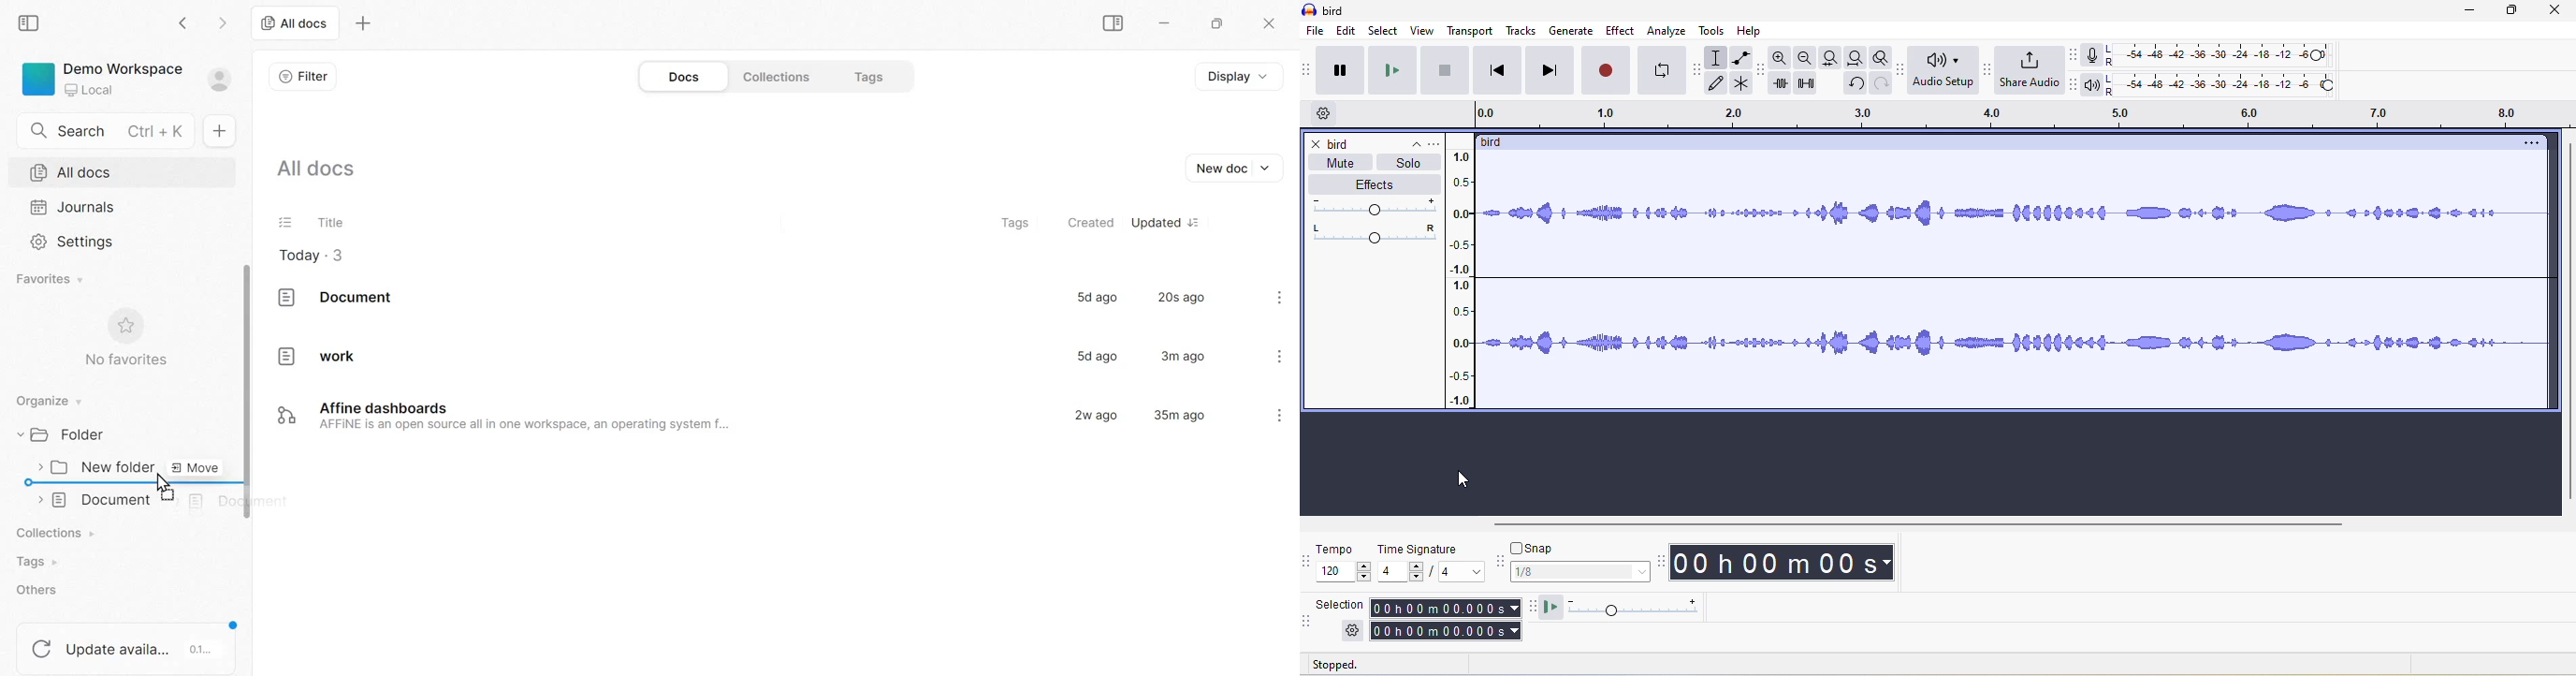 Image resolution: width=2576 pixels, height=700 pixels. I want to click on play, so click(1396, 71).